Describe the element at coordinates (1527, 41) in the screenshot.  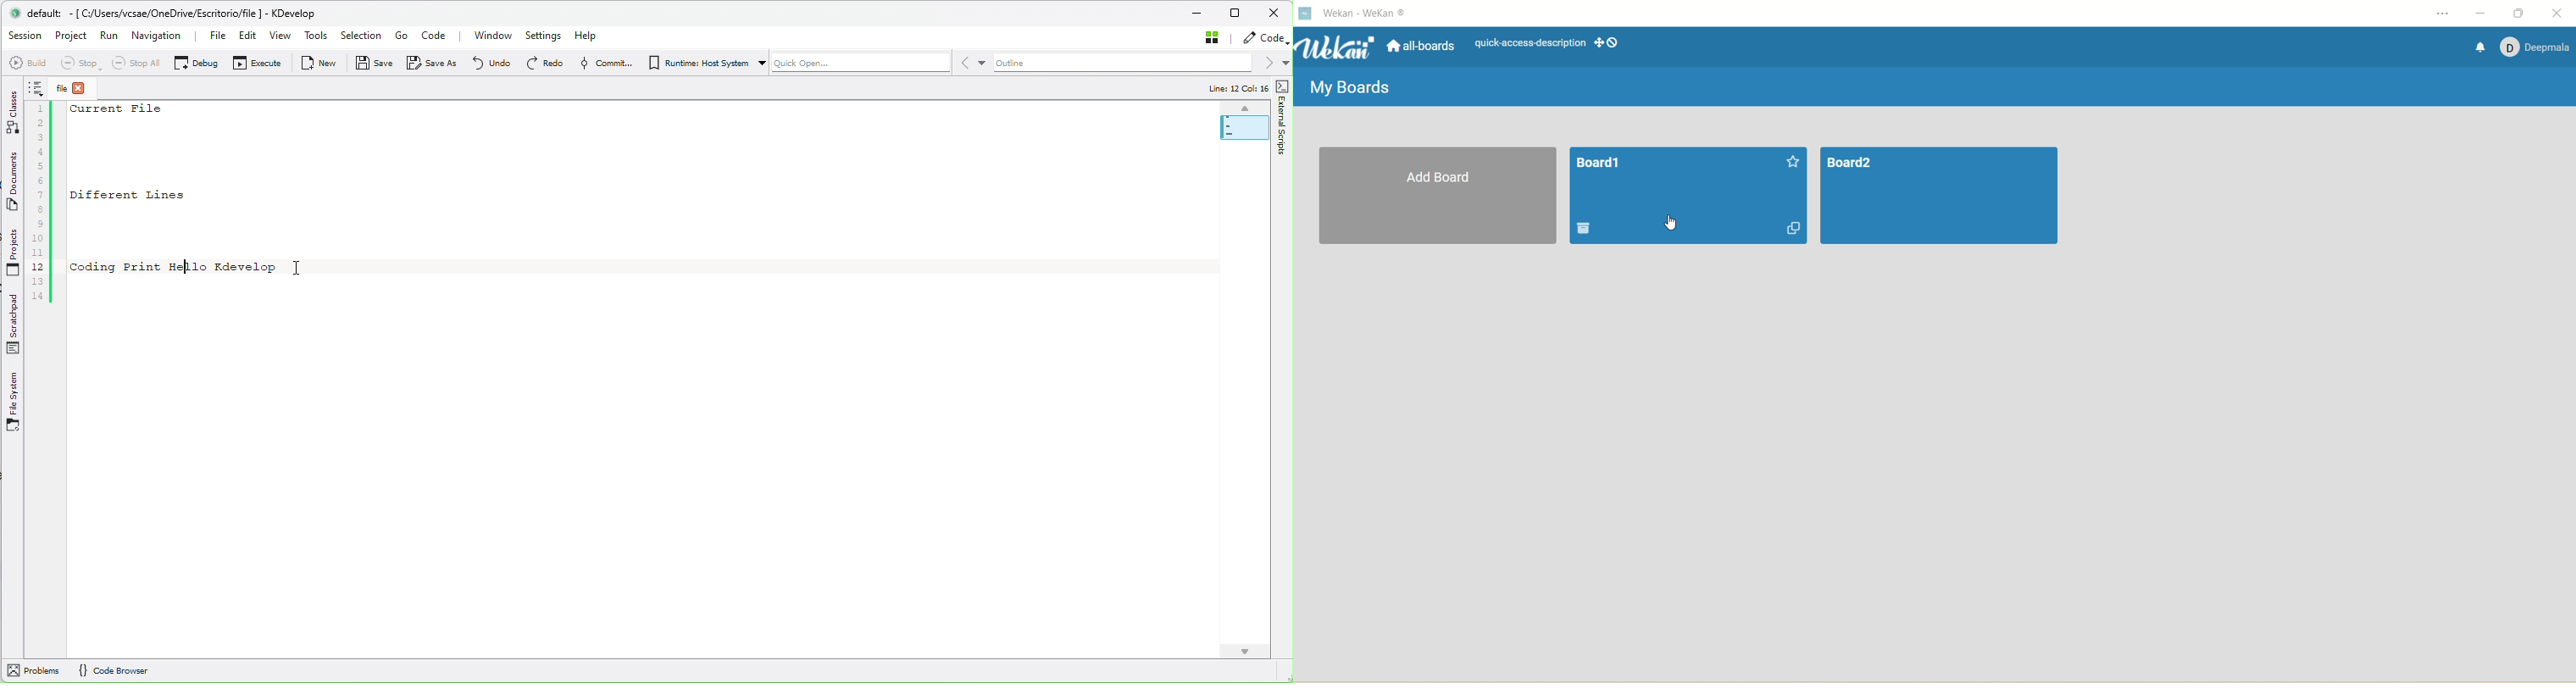
I see `text` at that location.